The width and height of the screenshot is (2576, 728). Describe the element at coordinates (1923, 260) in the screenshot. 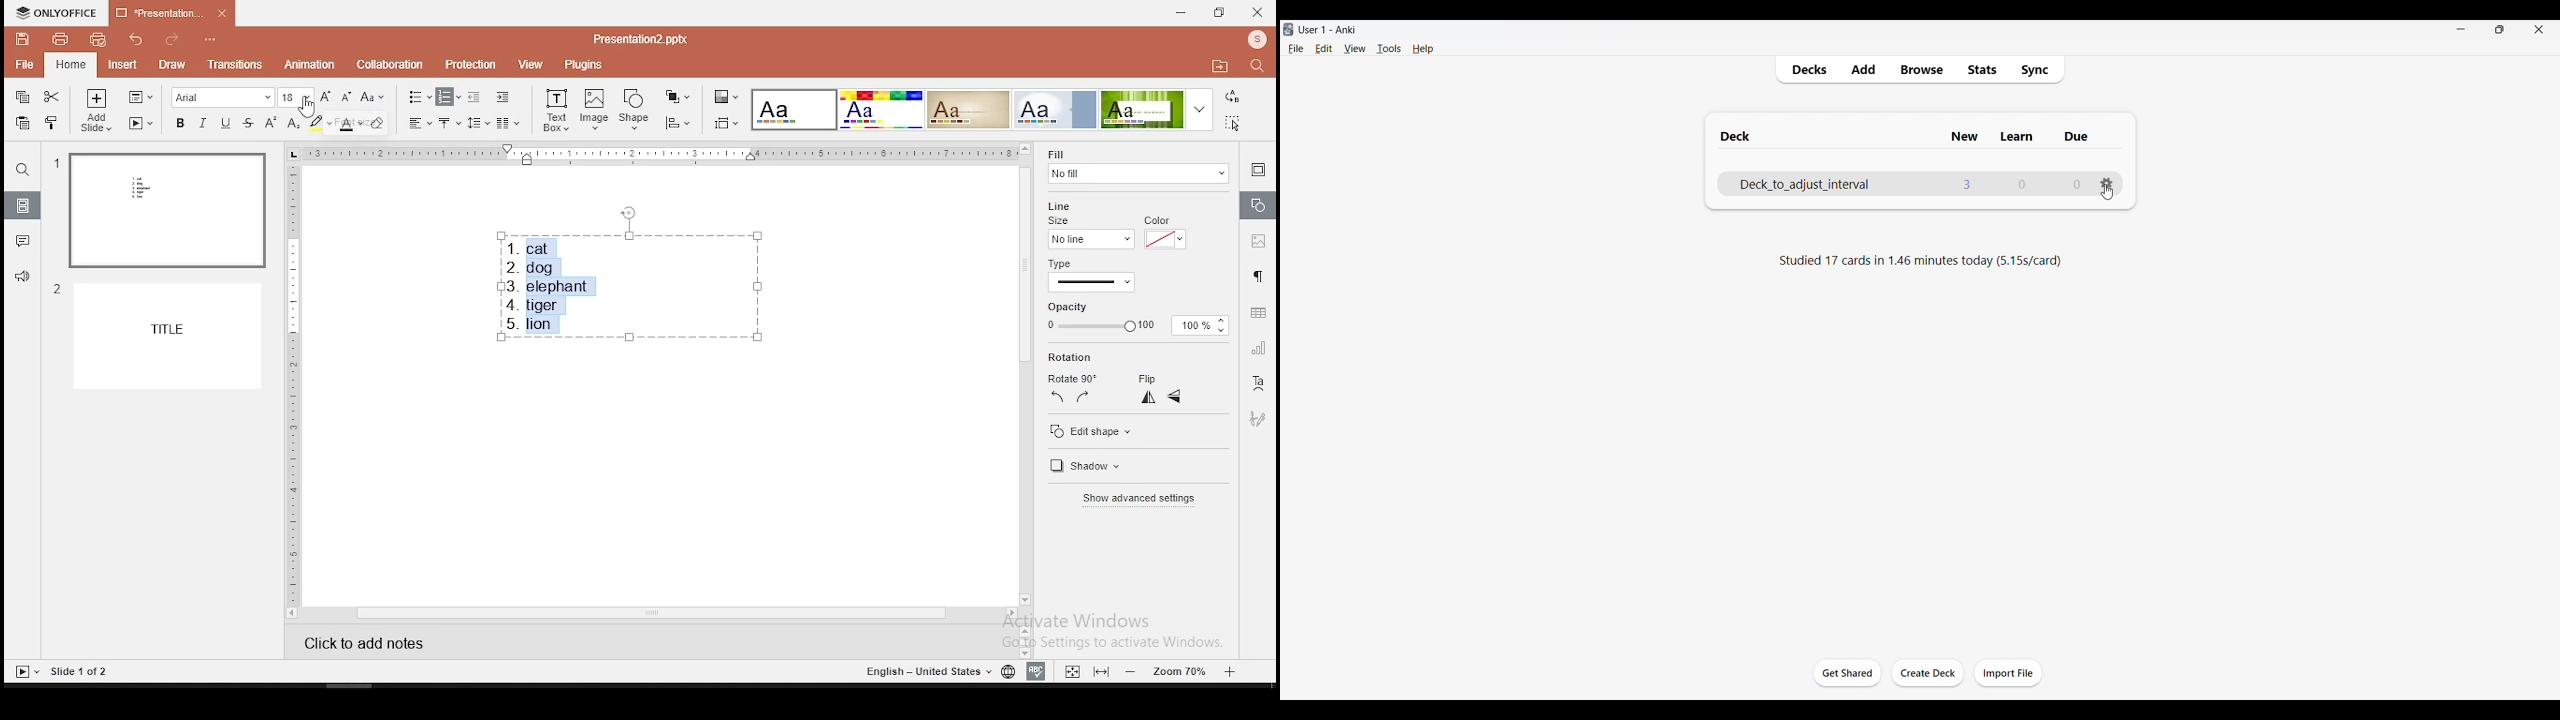

I see `Studied 17 cards in 1.46 minutes today (5.15s/card)` at that location.